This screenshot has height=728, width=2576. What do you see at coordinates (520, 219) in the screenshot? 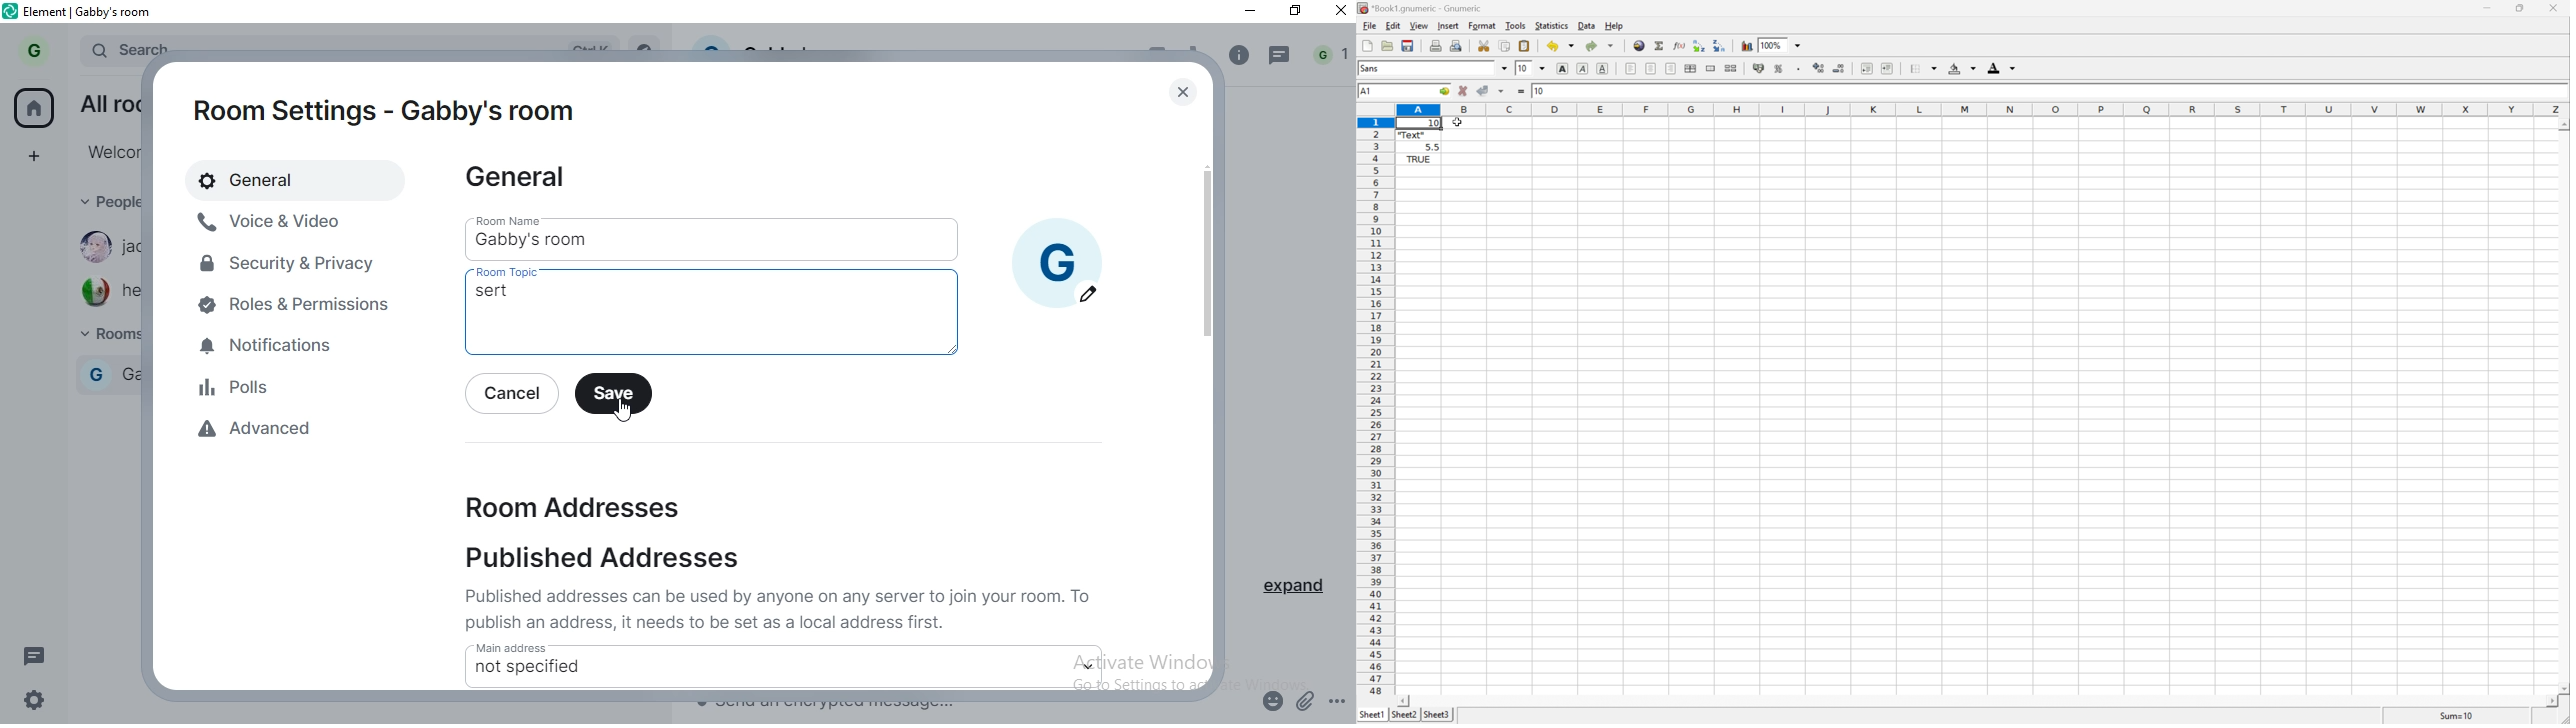
I see `room name` at bounding box center [520, 219].